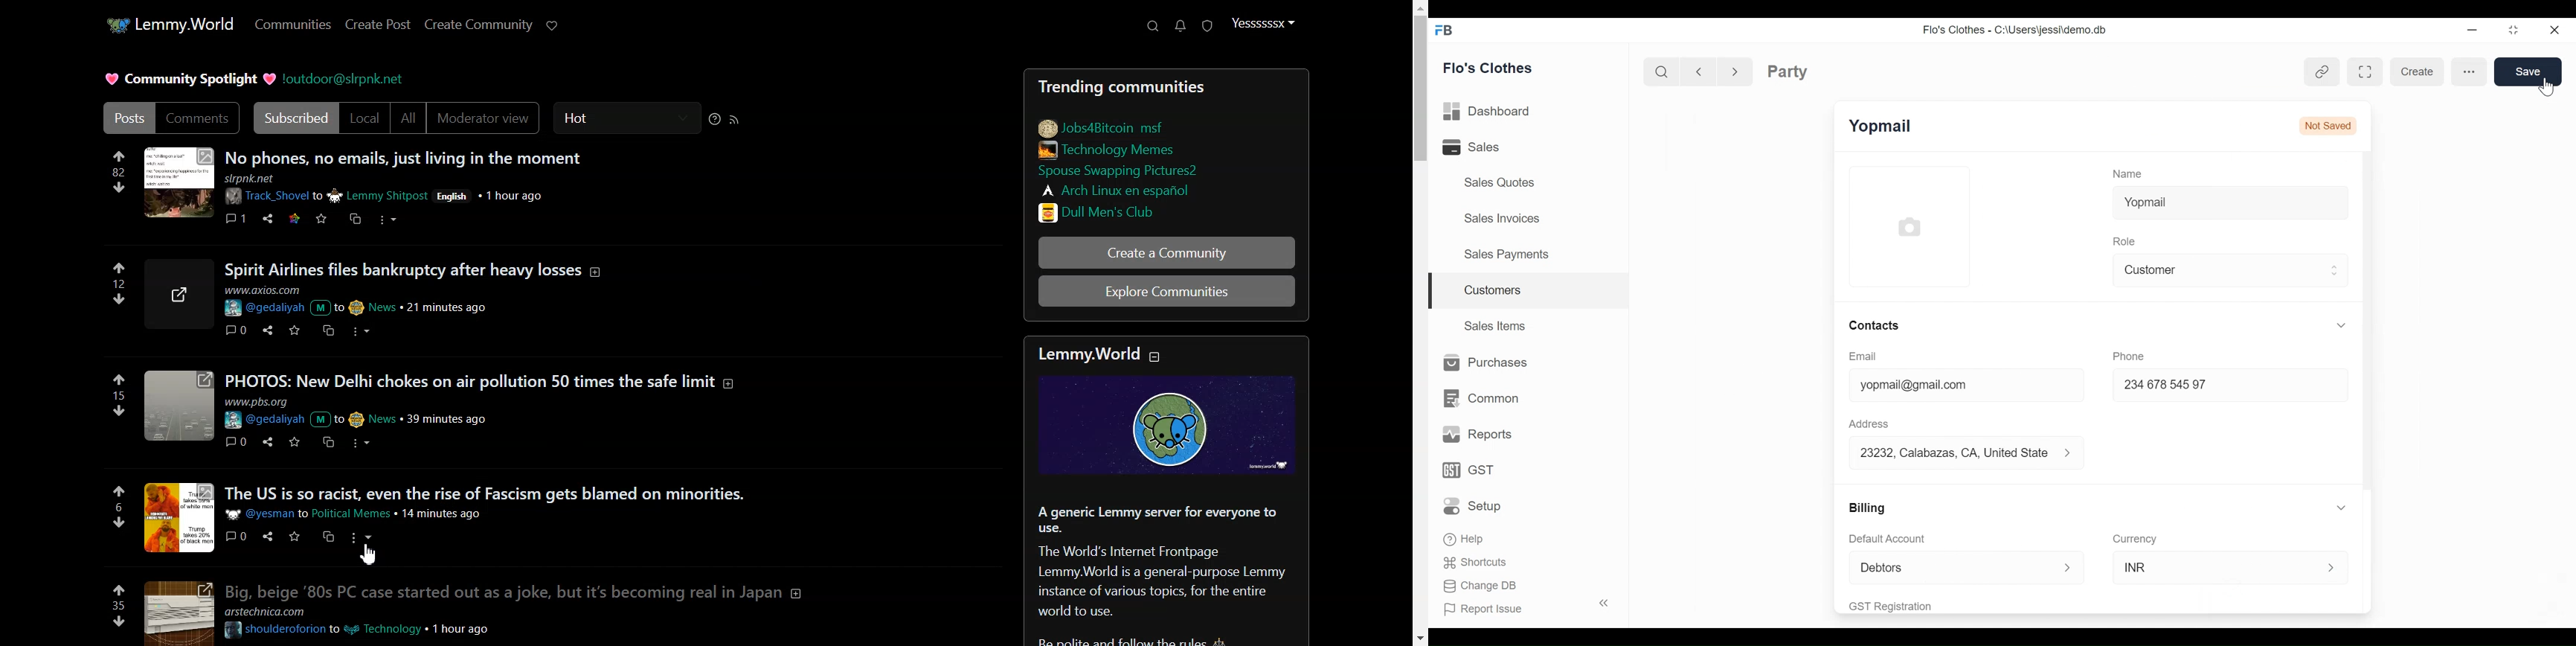 Image resolution: width=2576 pixels, height=672 pixels. I want to click on Saved, so click(2528, 71).